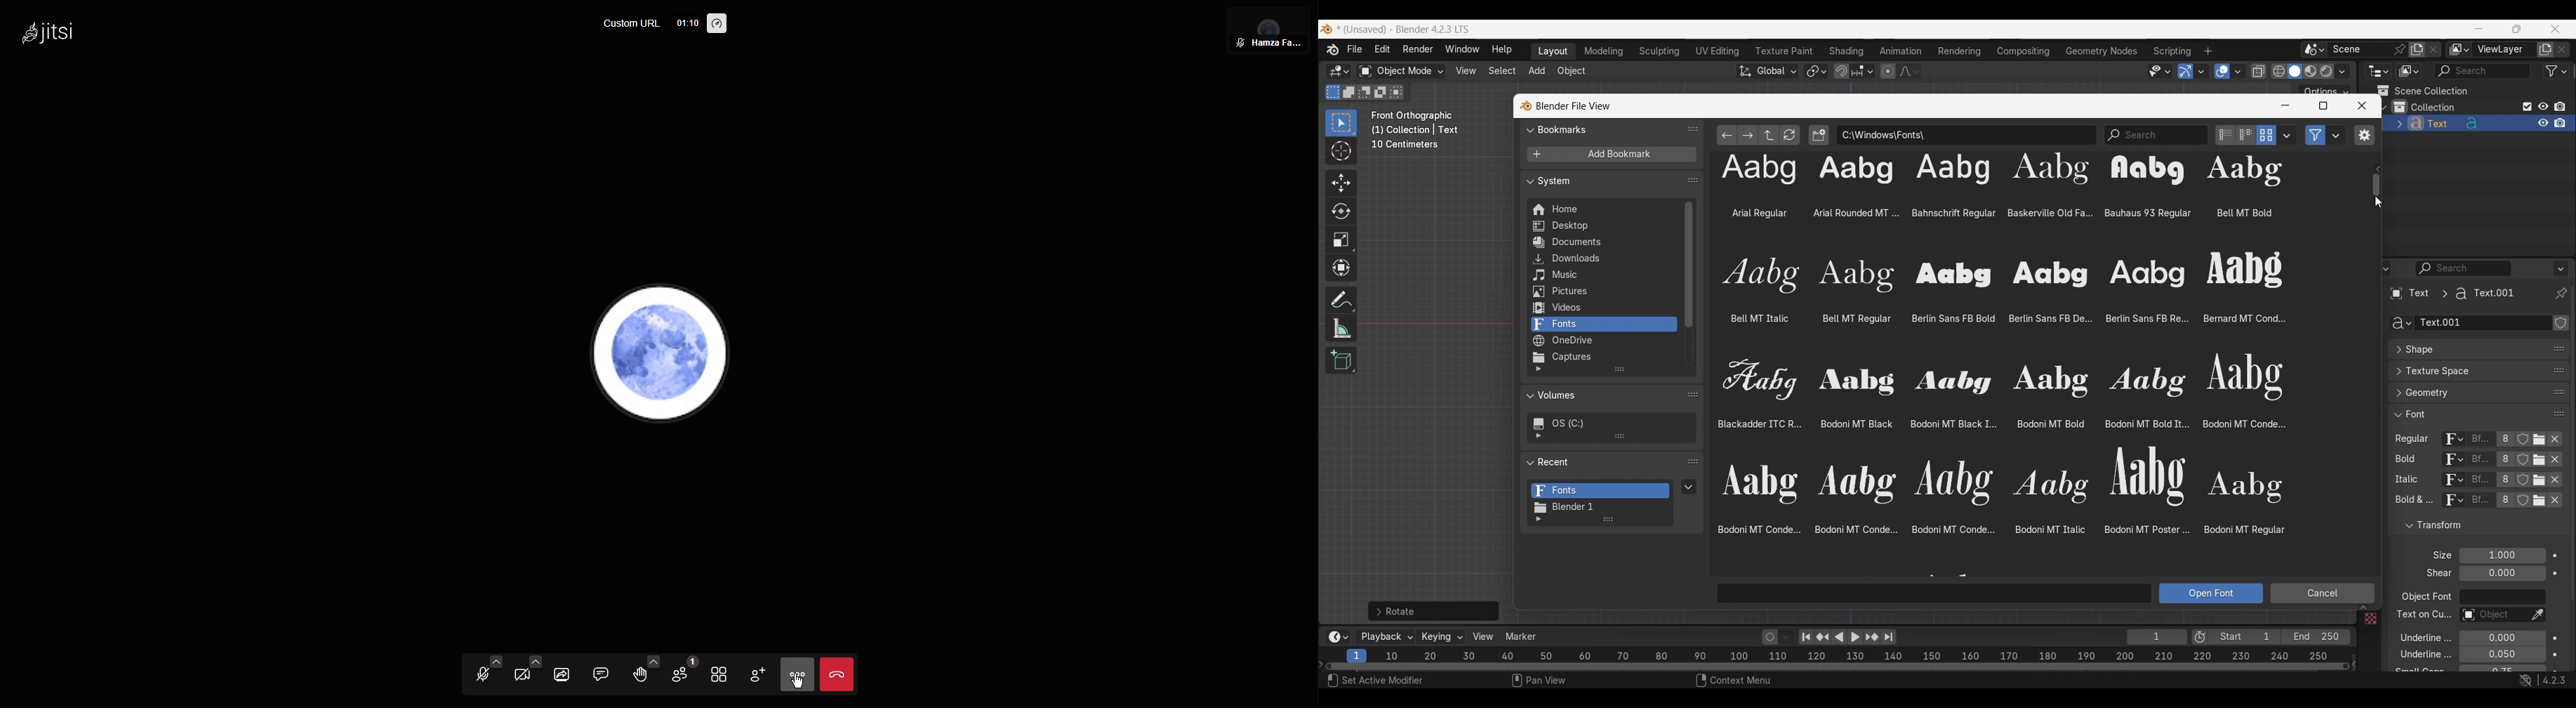  Describe the element at coordinates (1341, 152) in the screenshot. I see `Cursor` at that location.